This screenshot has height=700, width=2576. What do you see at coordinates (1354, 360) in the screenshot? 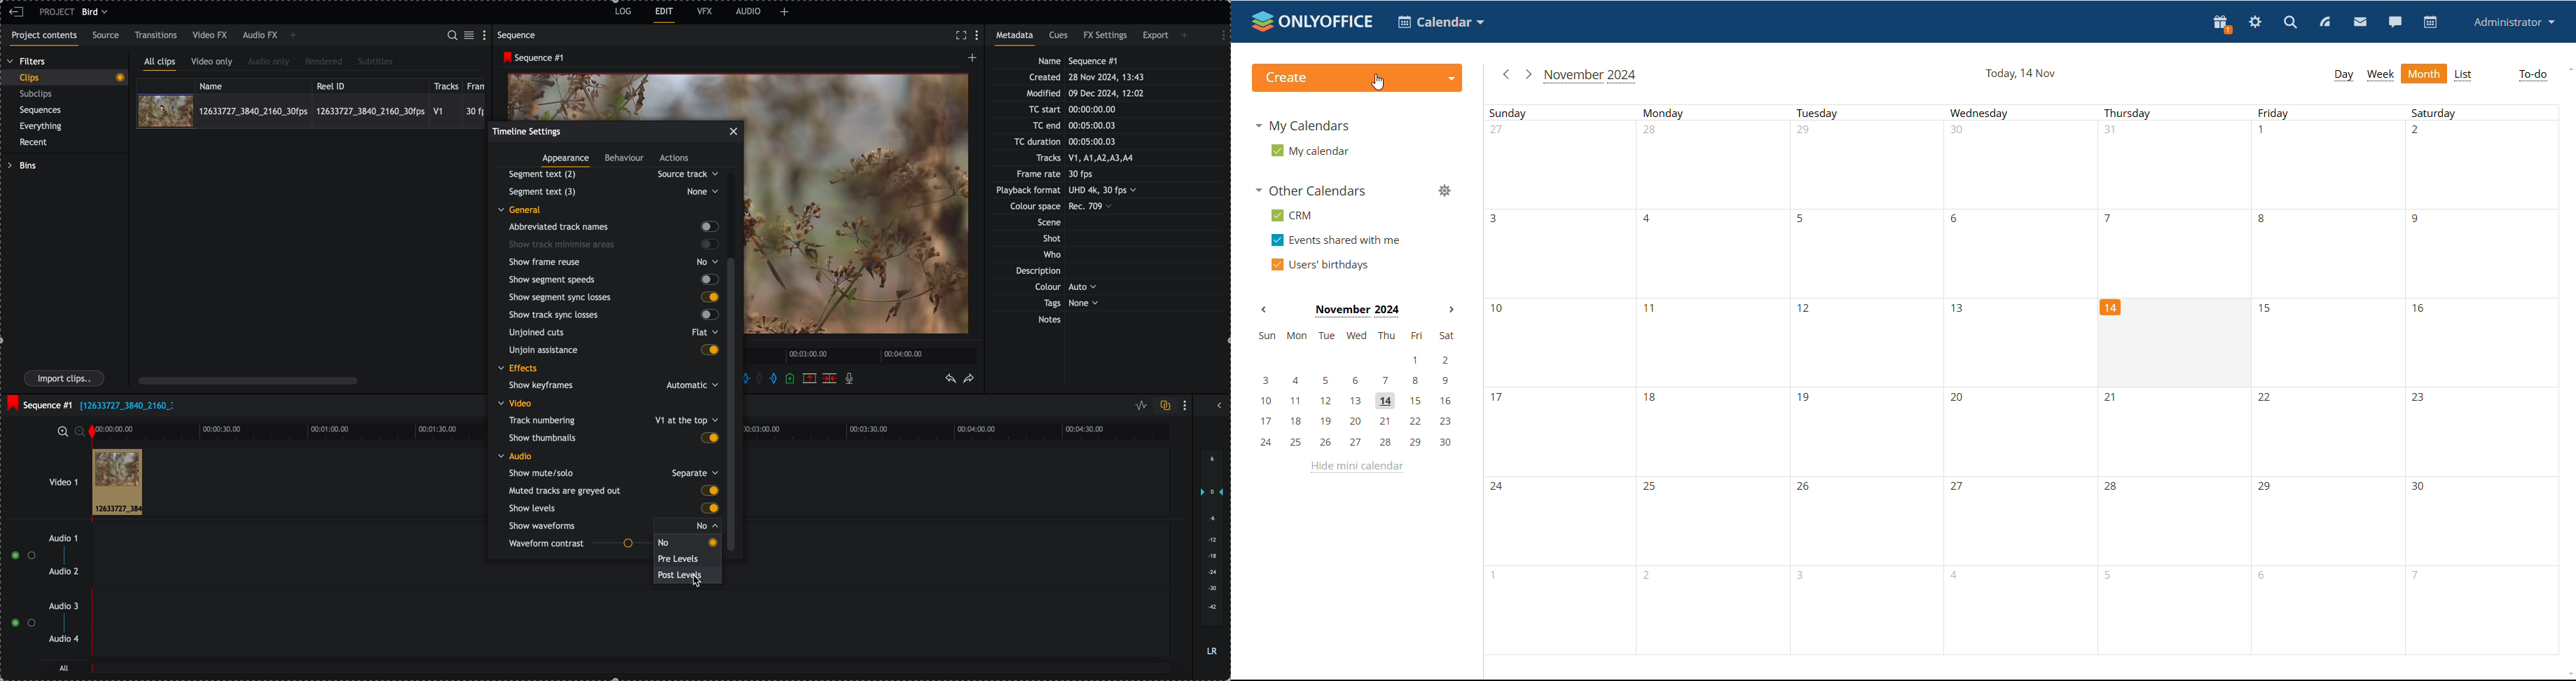
I see `1, 2` at bounding box center [1354, 360].